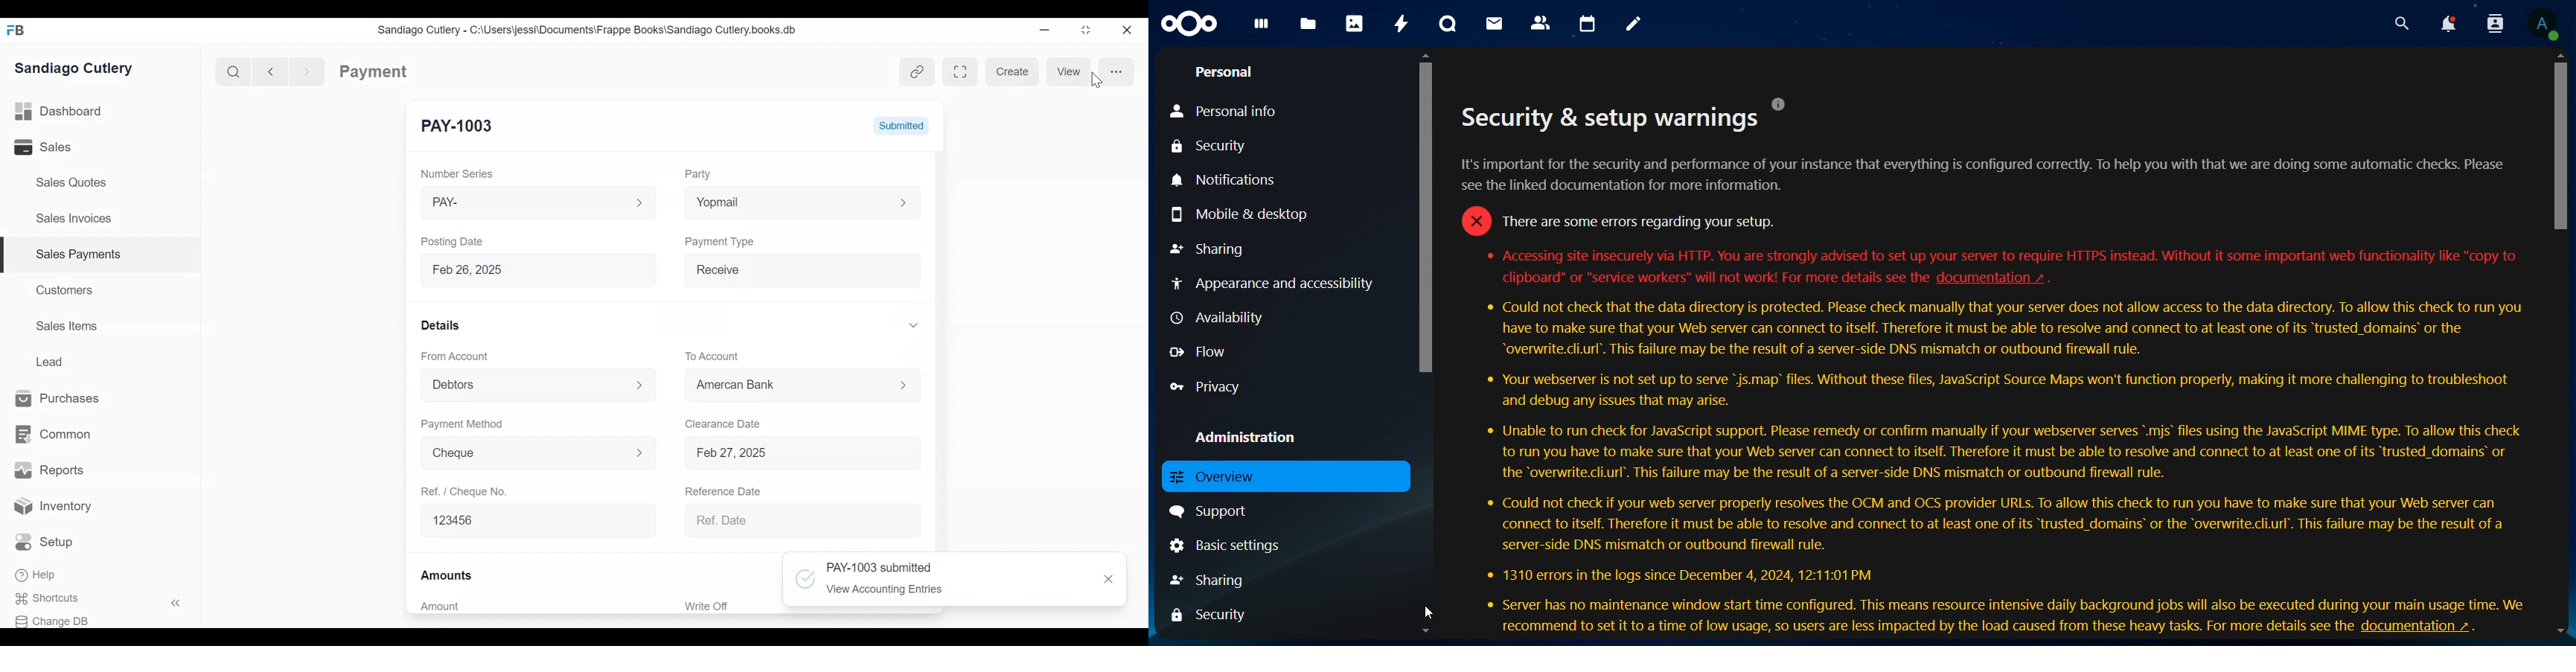  Describe the element at coordinates (54, 112) in the screenshot. I see `Dashboard` at that location.